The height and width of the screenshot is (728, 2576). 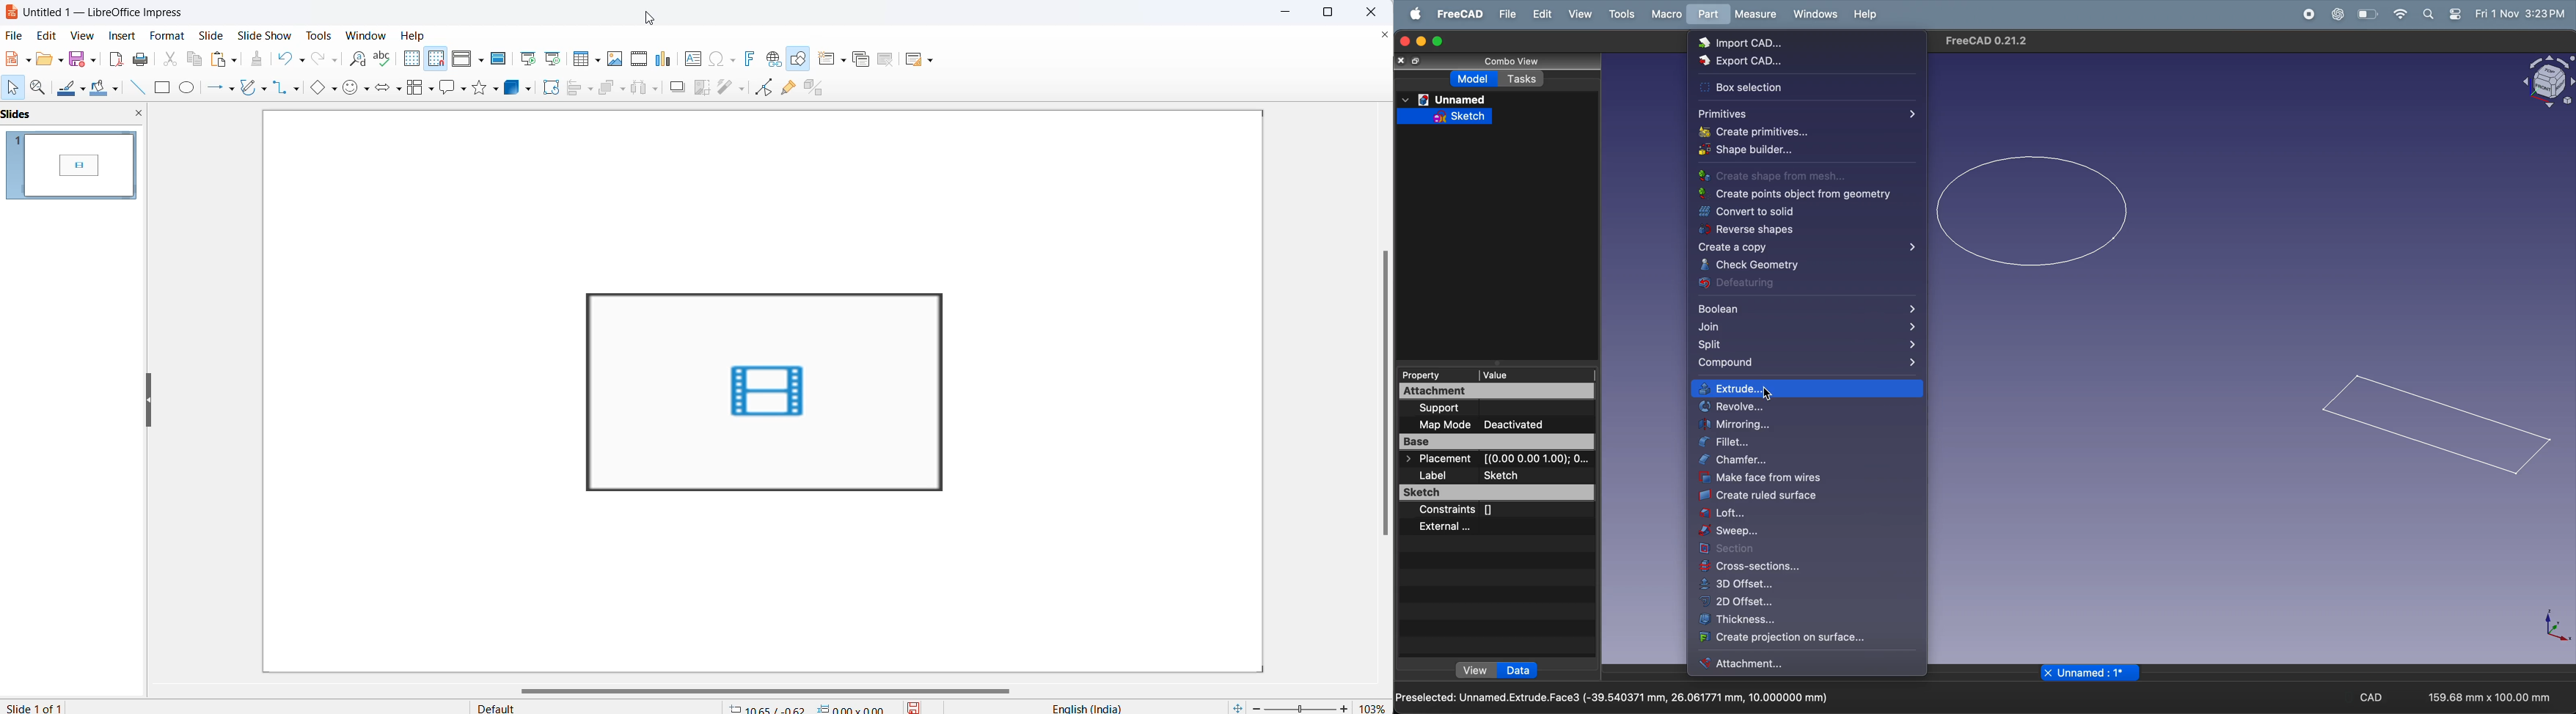 What do you see at coordinates (1331, 14) in the screenshot?
I see `maximize` at bounding box center [1331, 14].